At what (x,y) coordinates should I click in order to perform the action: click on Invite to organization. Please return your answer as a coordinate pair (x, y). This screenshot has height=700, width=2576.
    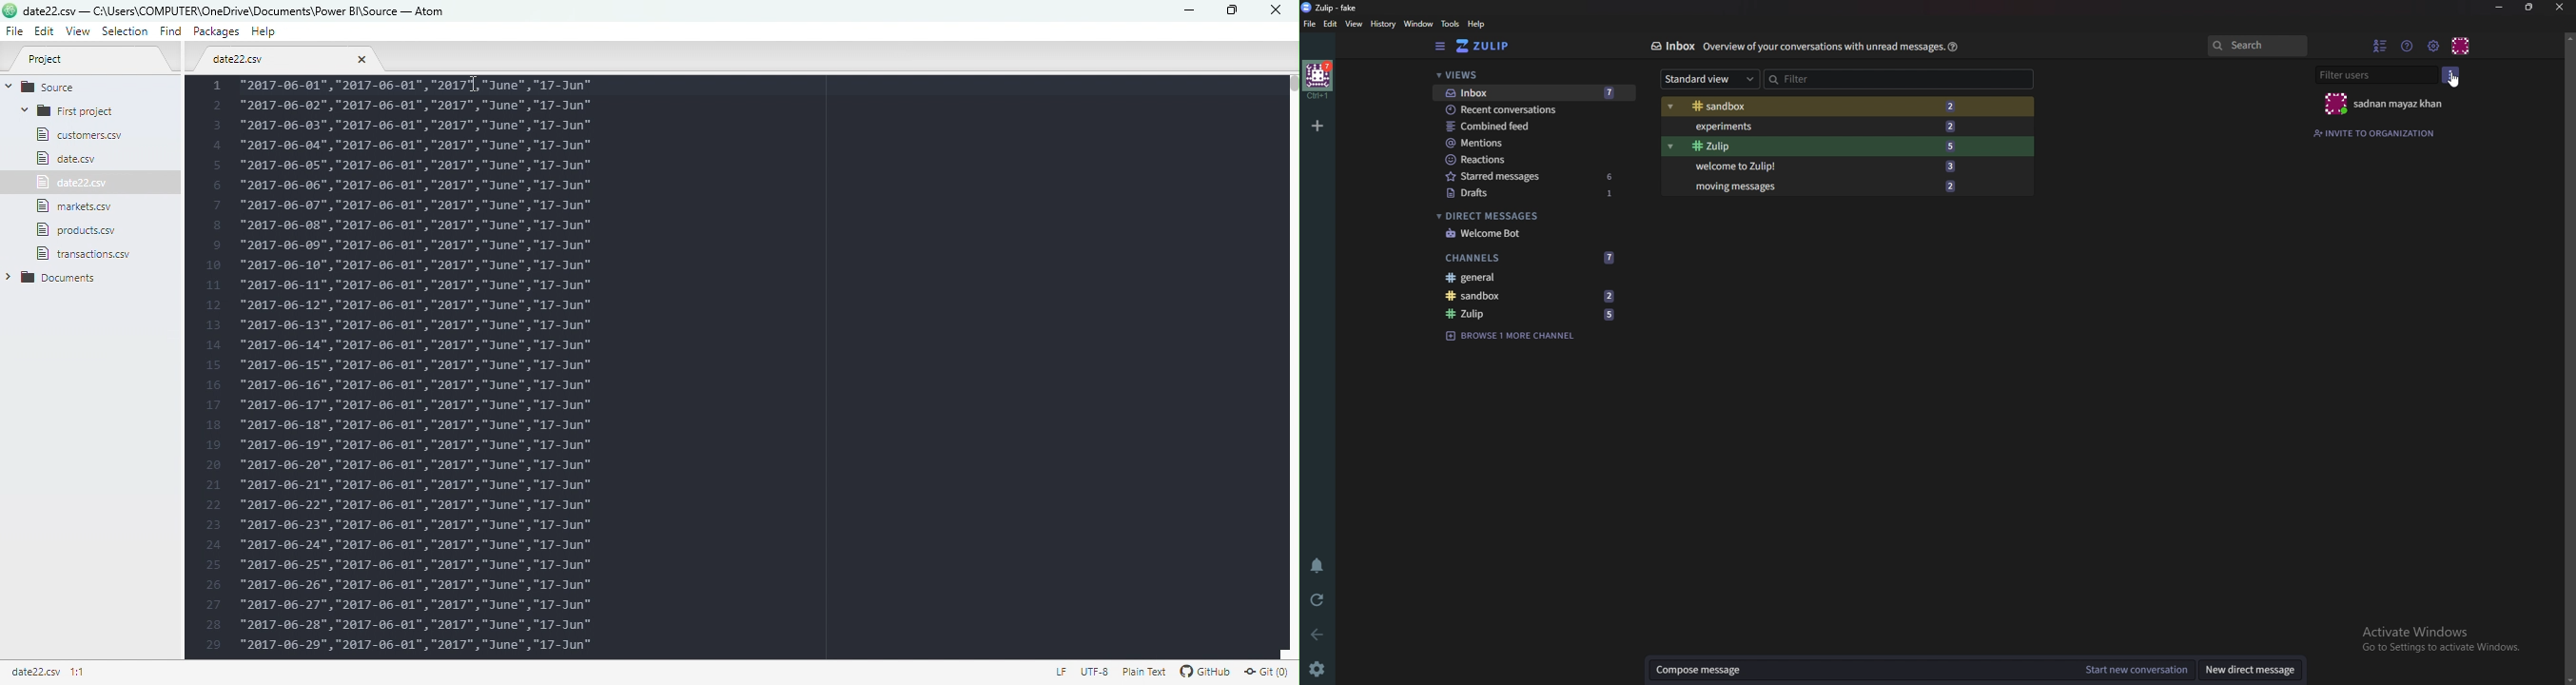
    Looking at the image, I should click on (2382, 132).